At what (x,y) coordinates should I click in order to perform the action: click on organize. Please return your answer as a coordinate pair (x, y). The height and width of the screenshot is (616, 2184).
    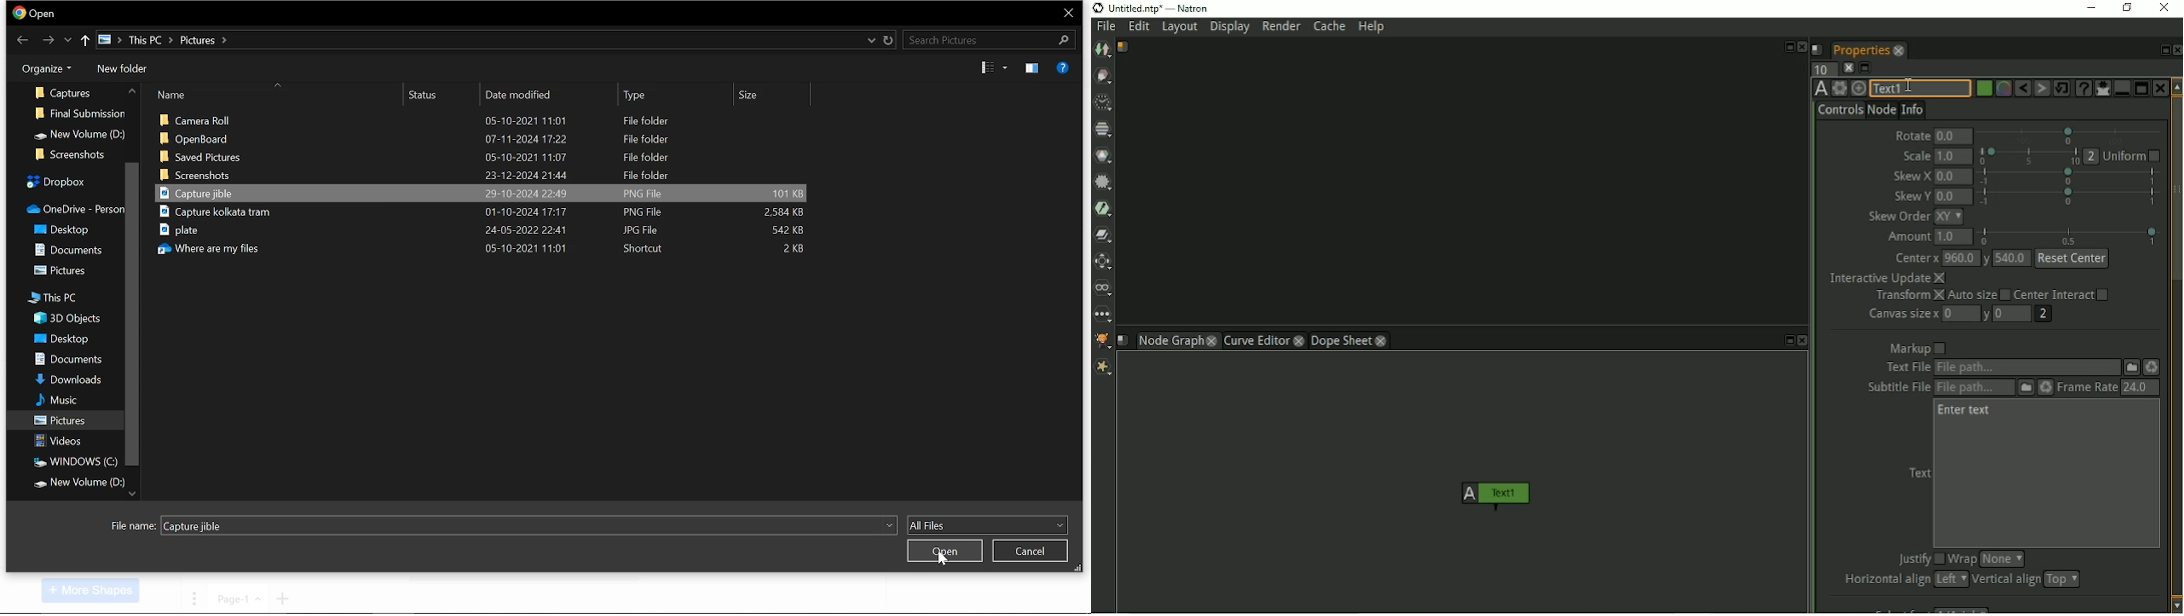
    Looking at the image, I should click on (43, 67).